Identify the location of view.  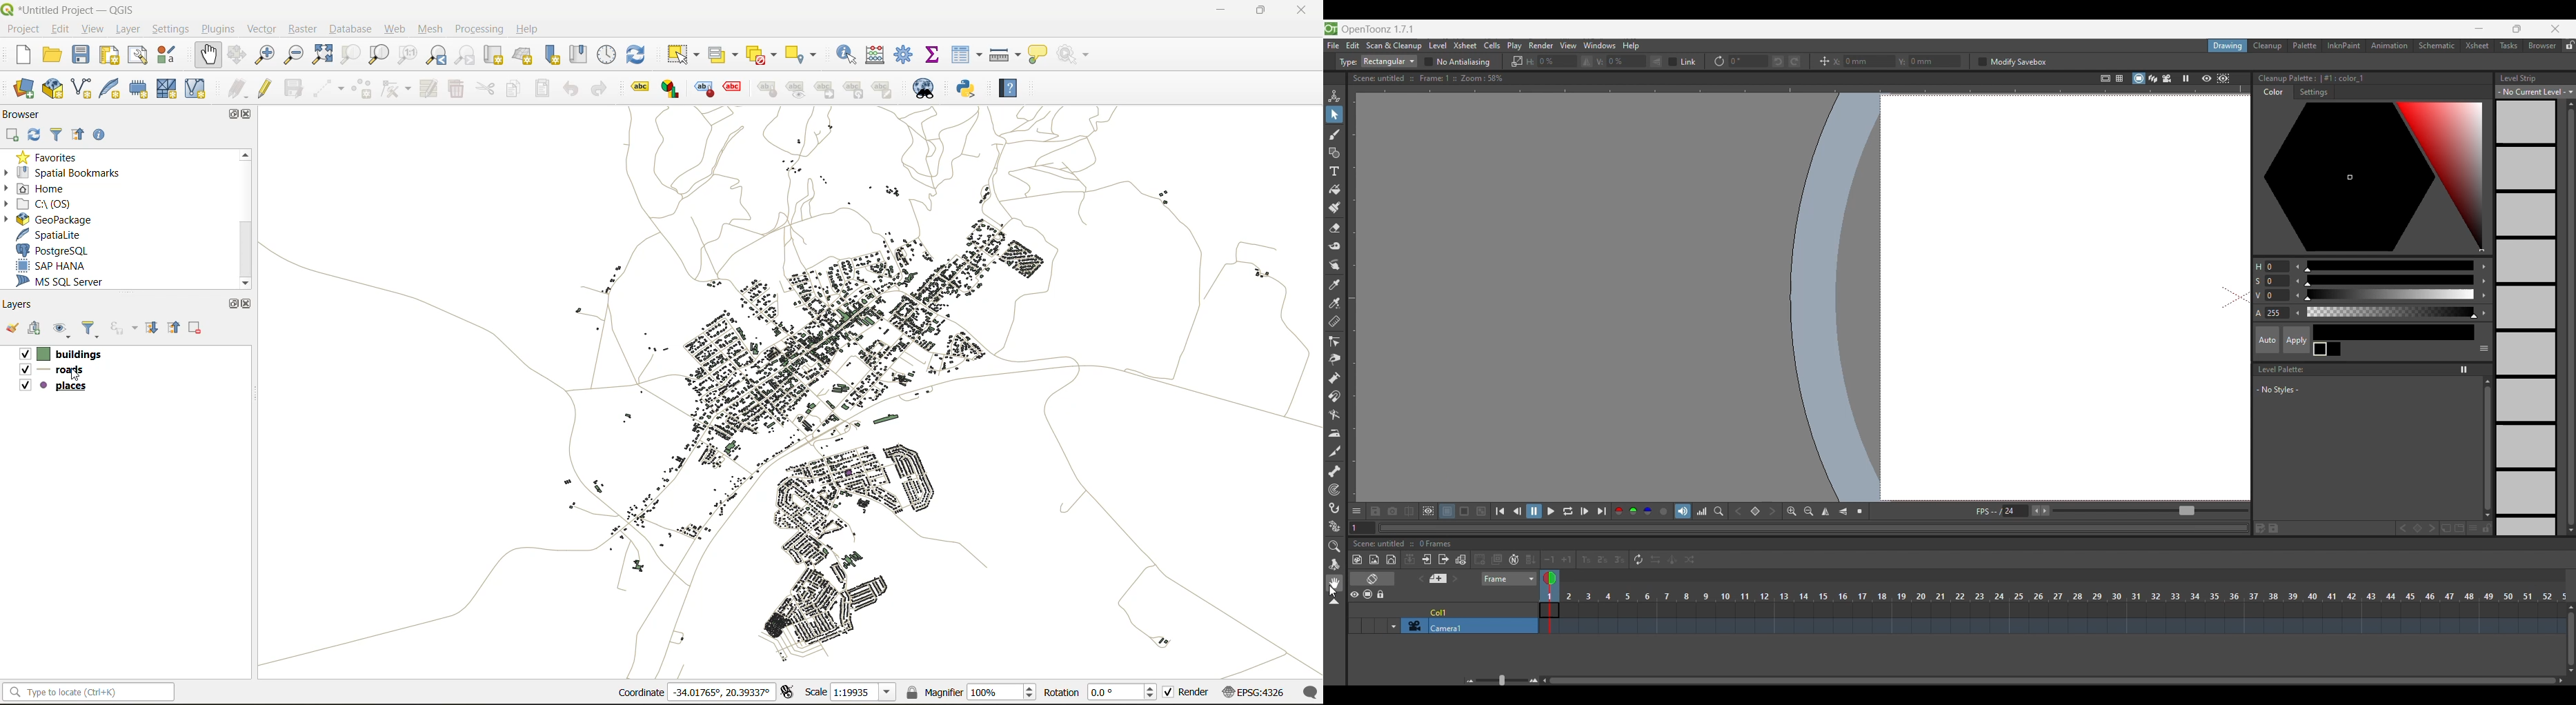
(90, 29).